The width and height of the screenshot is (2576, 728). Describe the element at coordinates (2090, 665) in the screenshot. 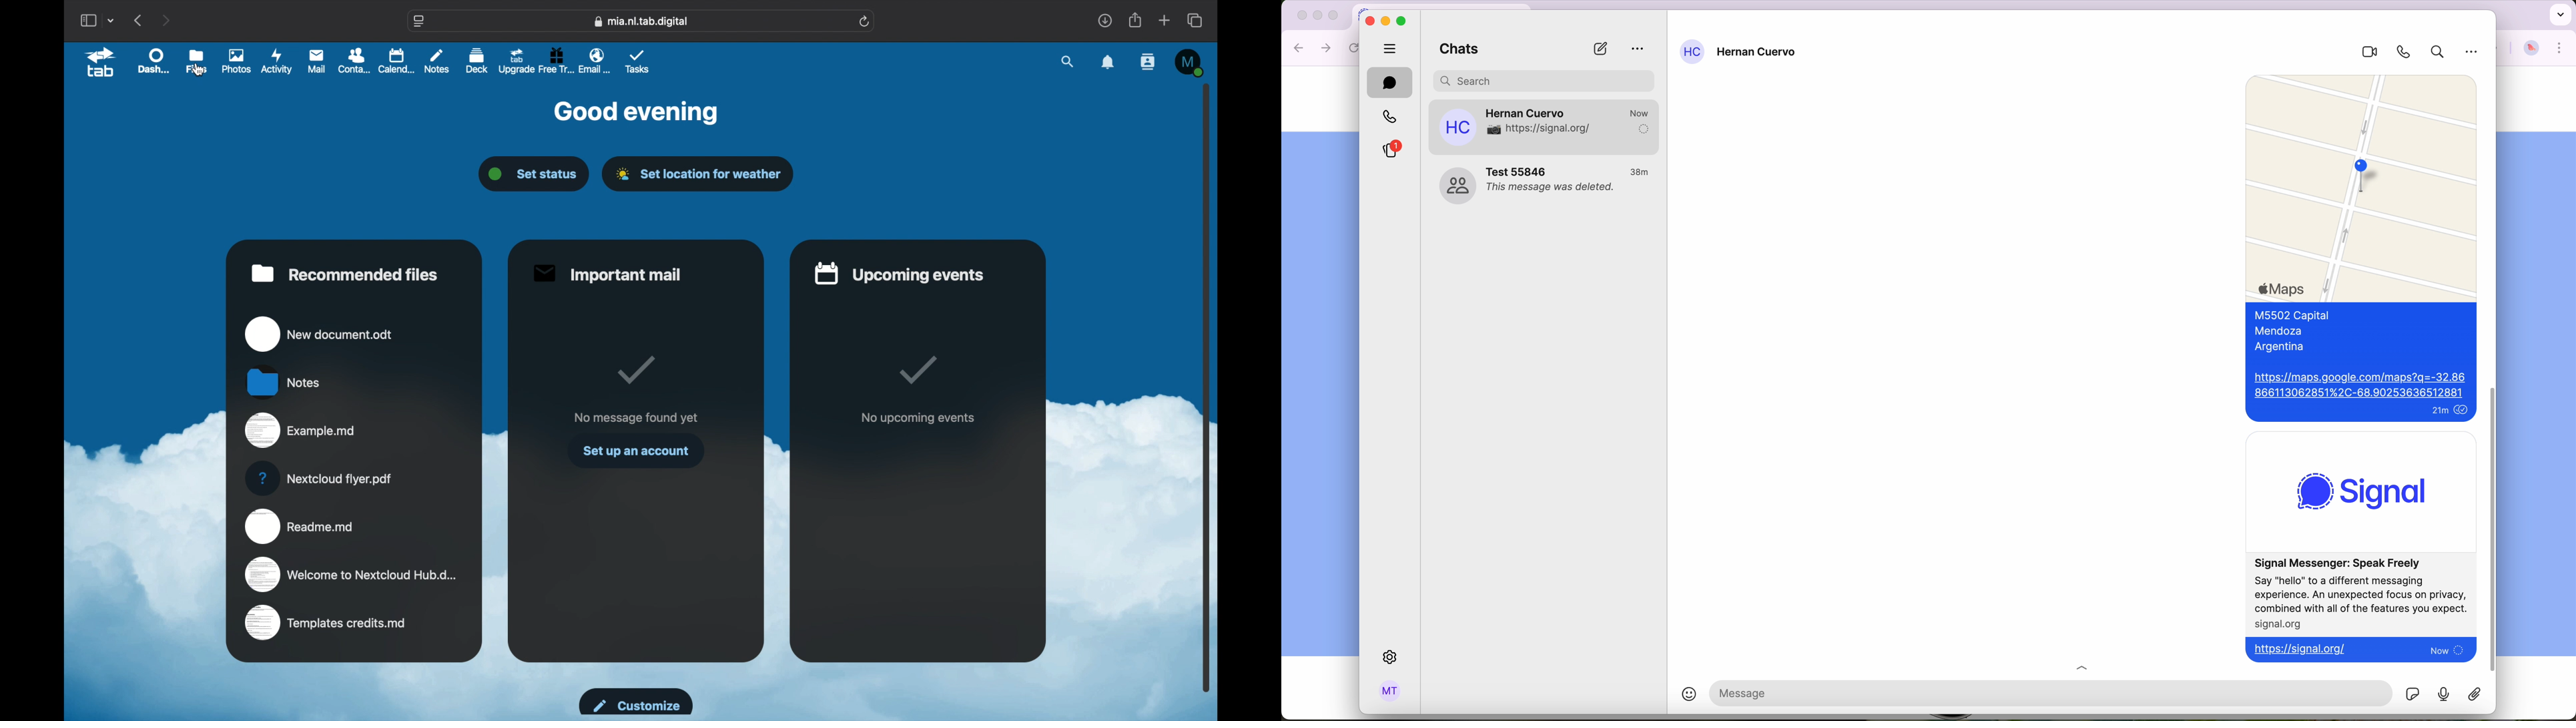

I see `up` at that location.